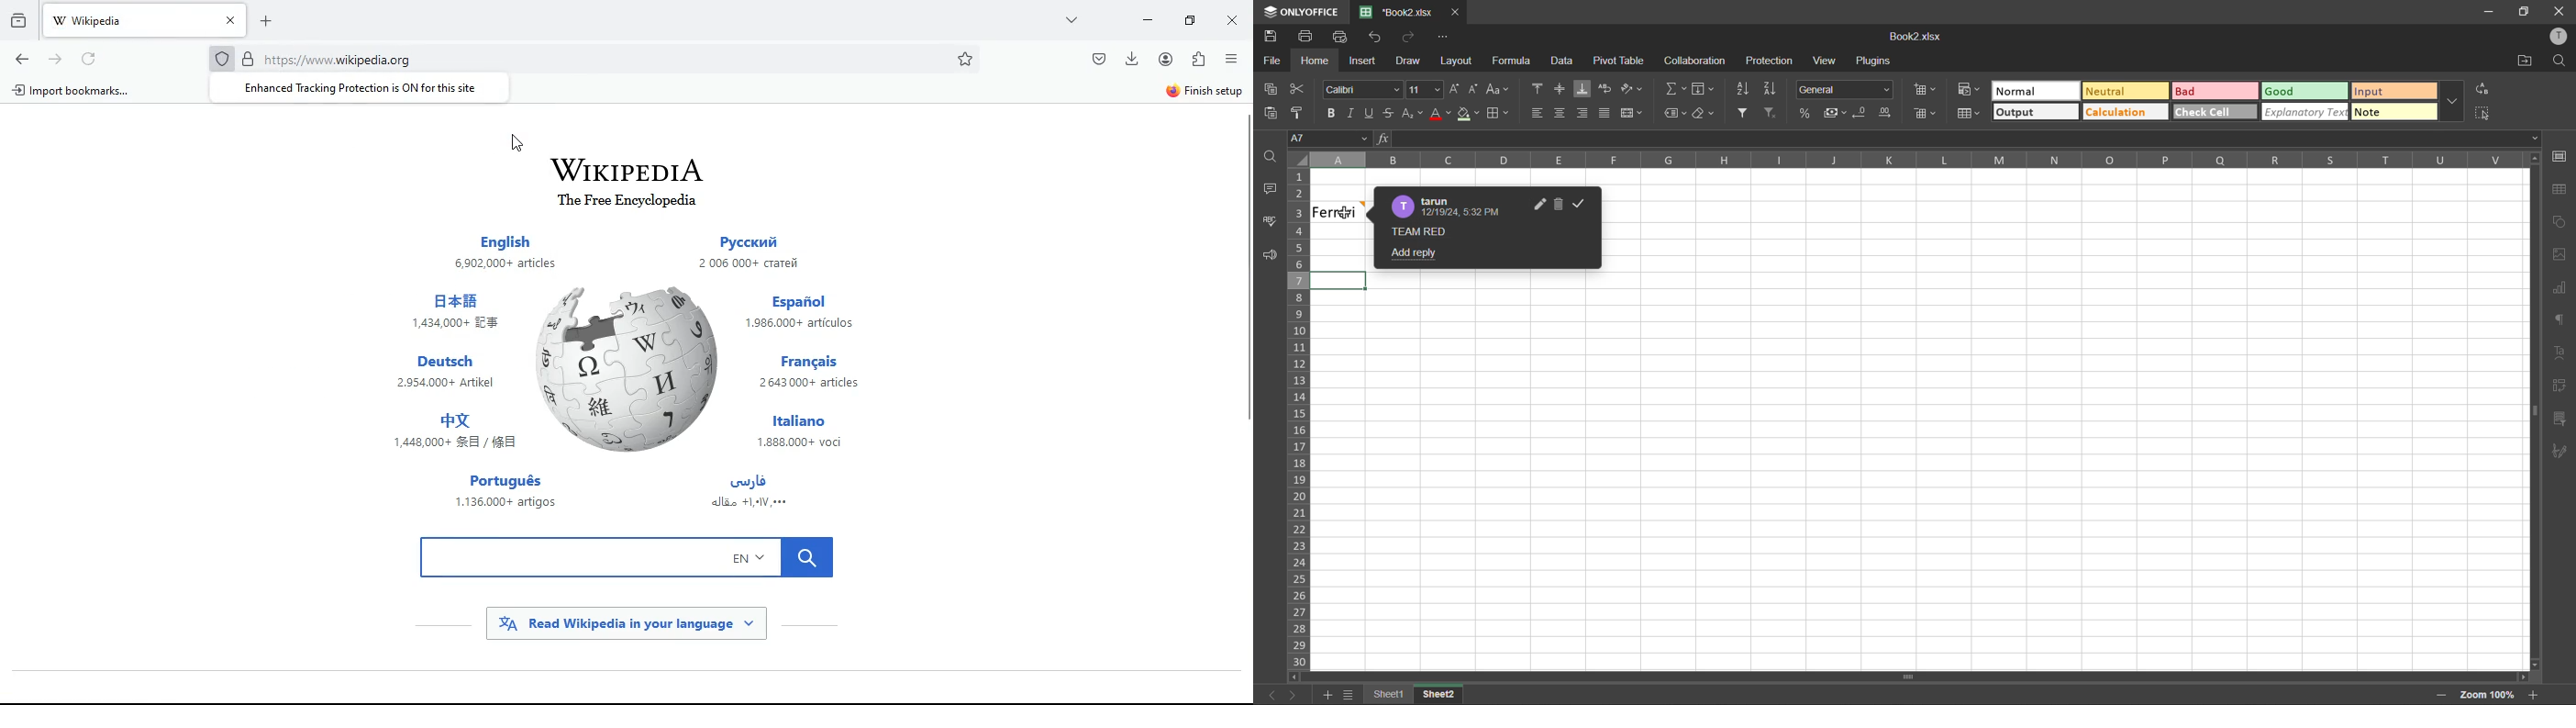 The height and width of the screenshot is (728, 2576). Describe the element at coordinates (598, 59) in the screenshot. I see `Search bar` at that location.